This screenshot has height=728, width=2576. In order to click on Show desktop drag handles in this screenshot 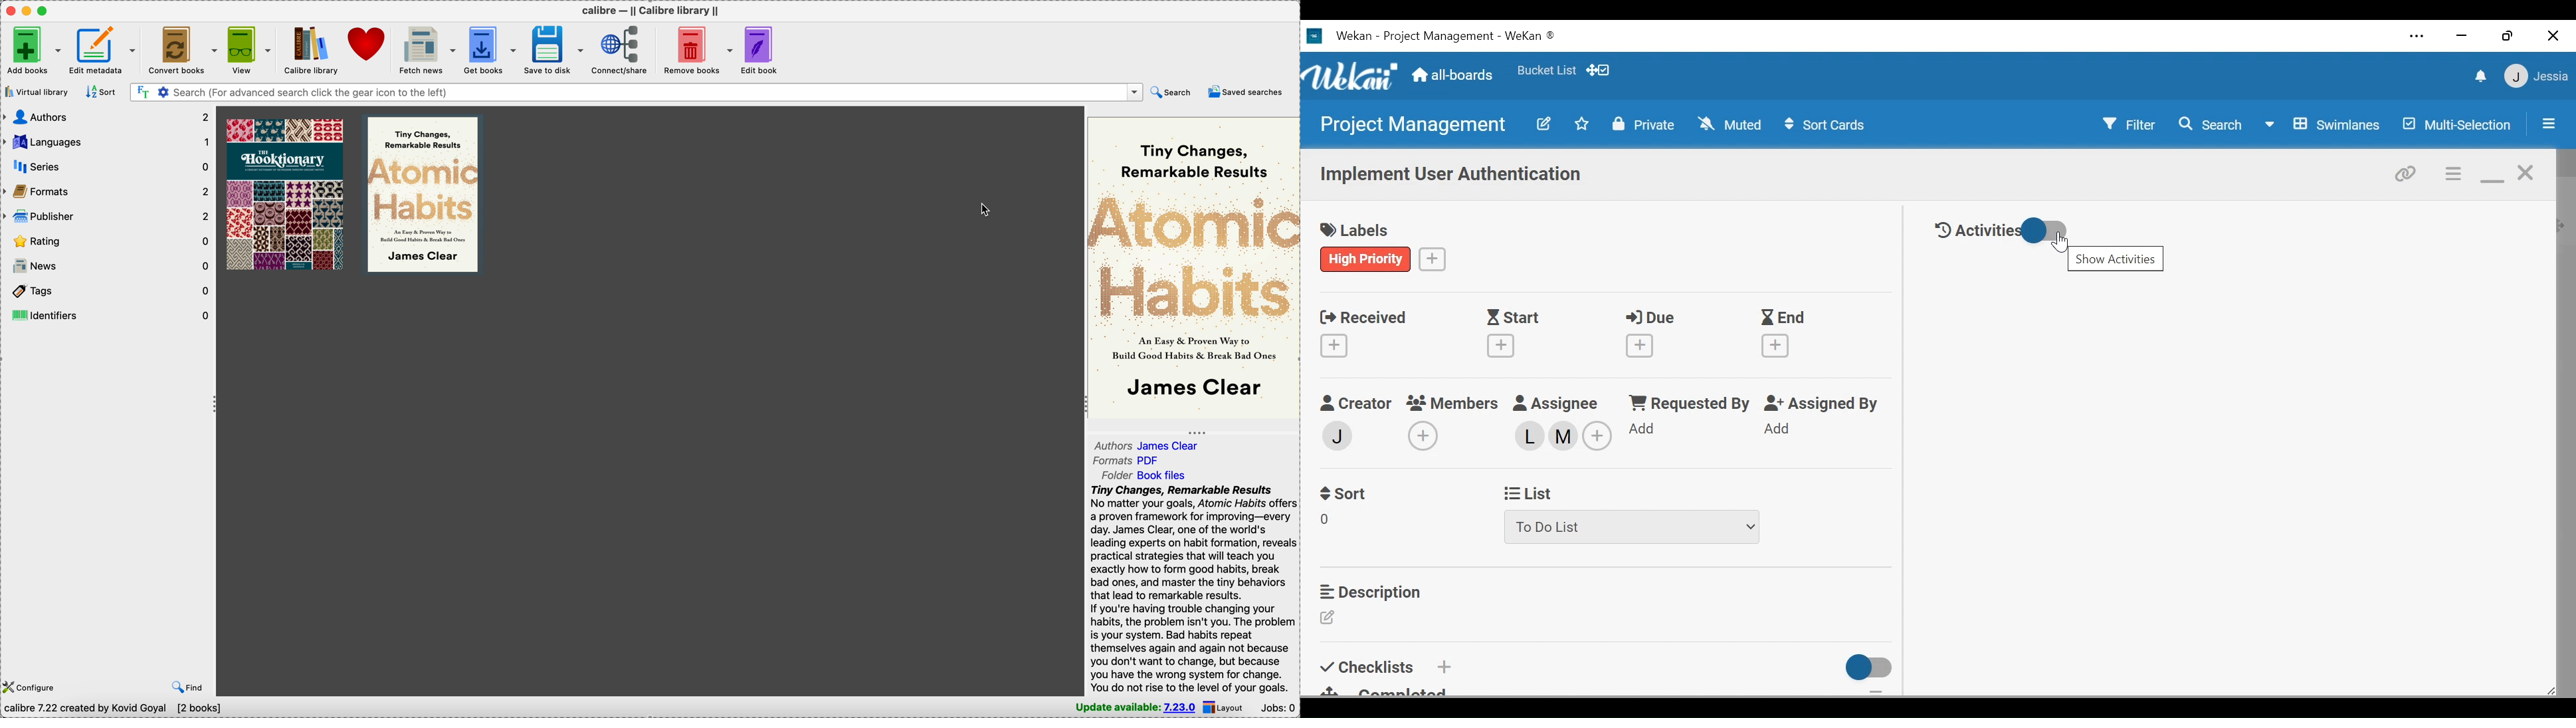, I will do `click(1600, 70)`.